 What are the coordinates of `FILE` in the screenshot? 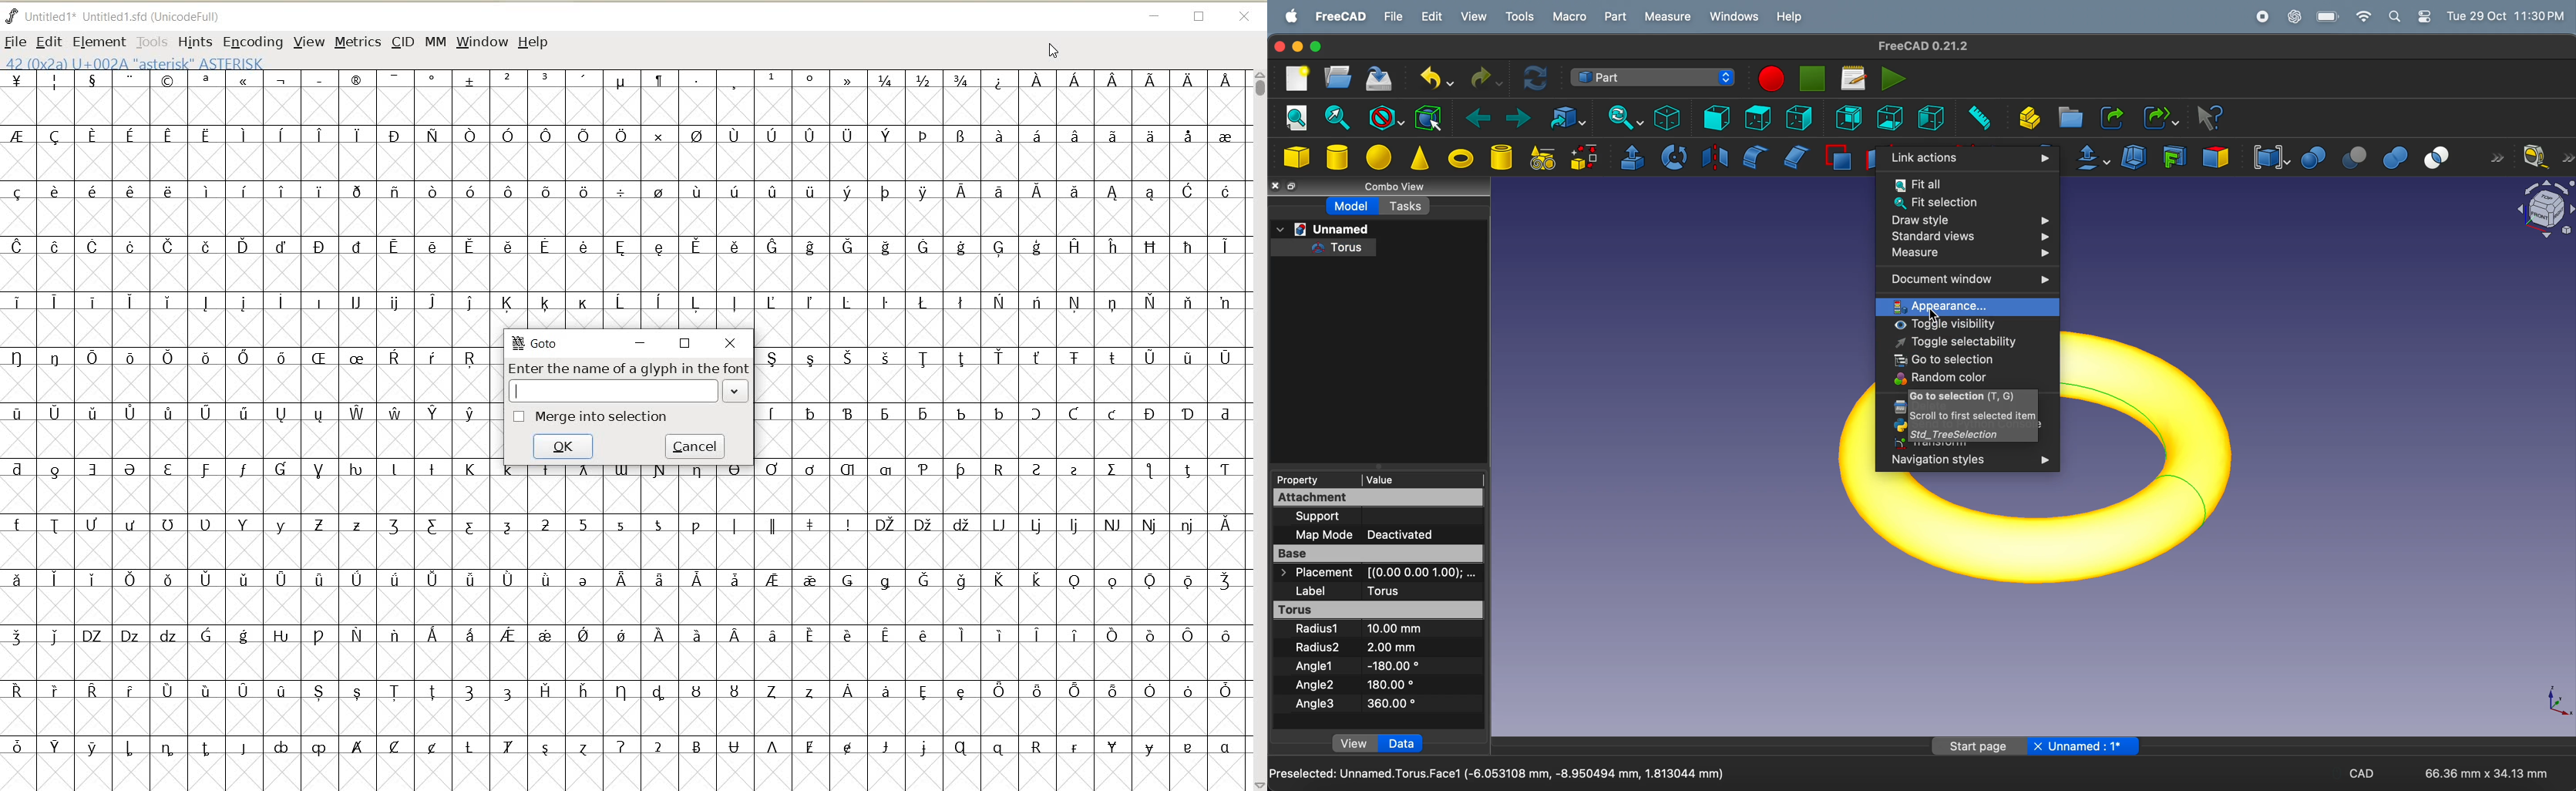 It's located at (15, 41).